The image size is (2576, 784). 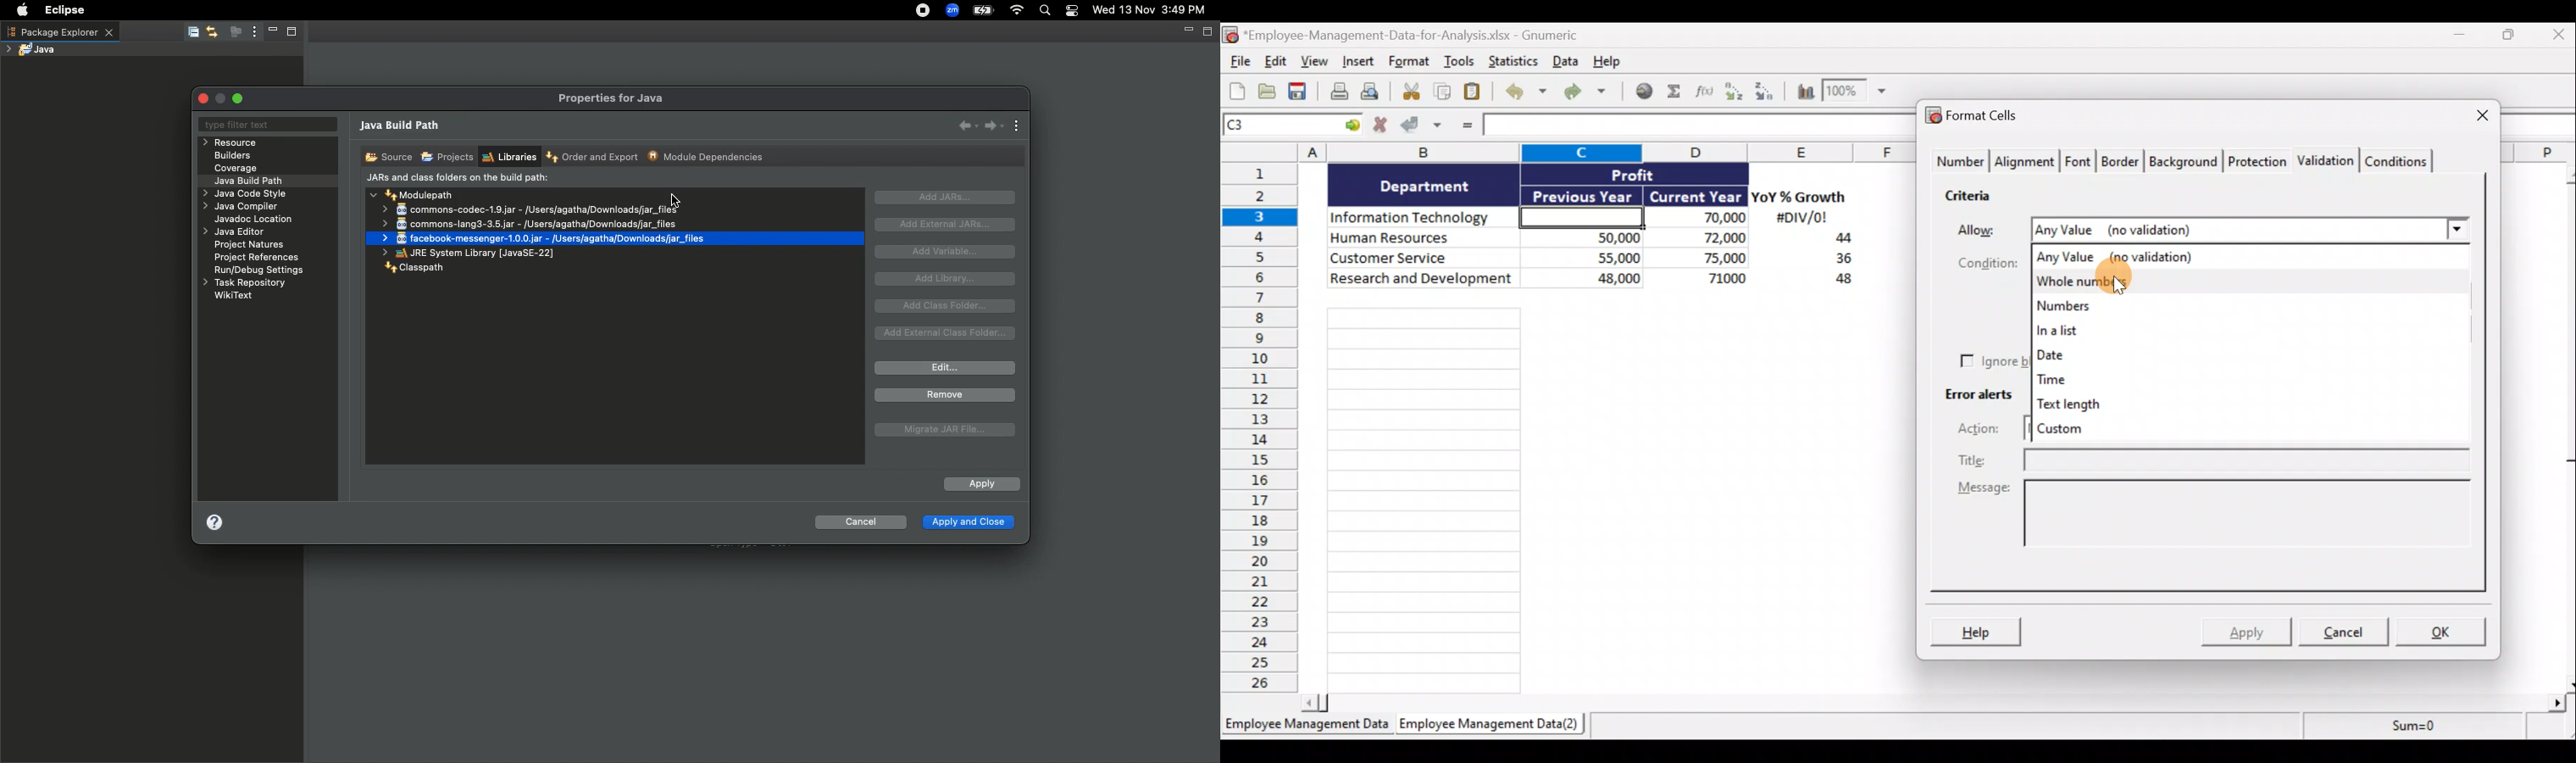 What do you see at coordinates (2469, 117) in the screenshot?
I see `Close` at bounding box center [2469, 117].